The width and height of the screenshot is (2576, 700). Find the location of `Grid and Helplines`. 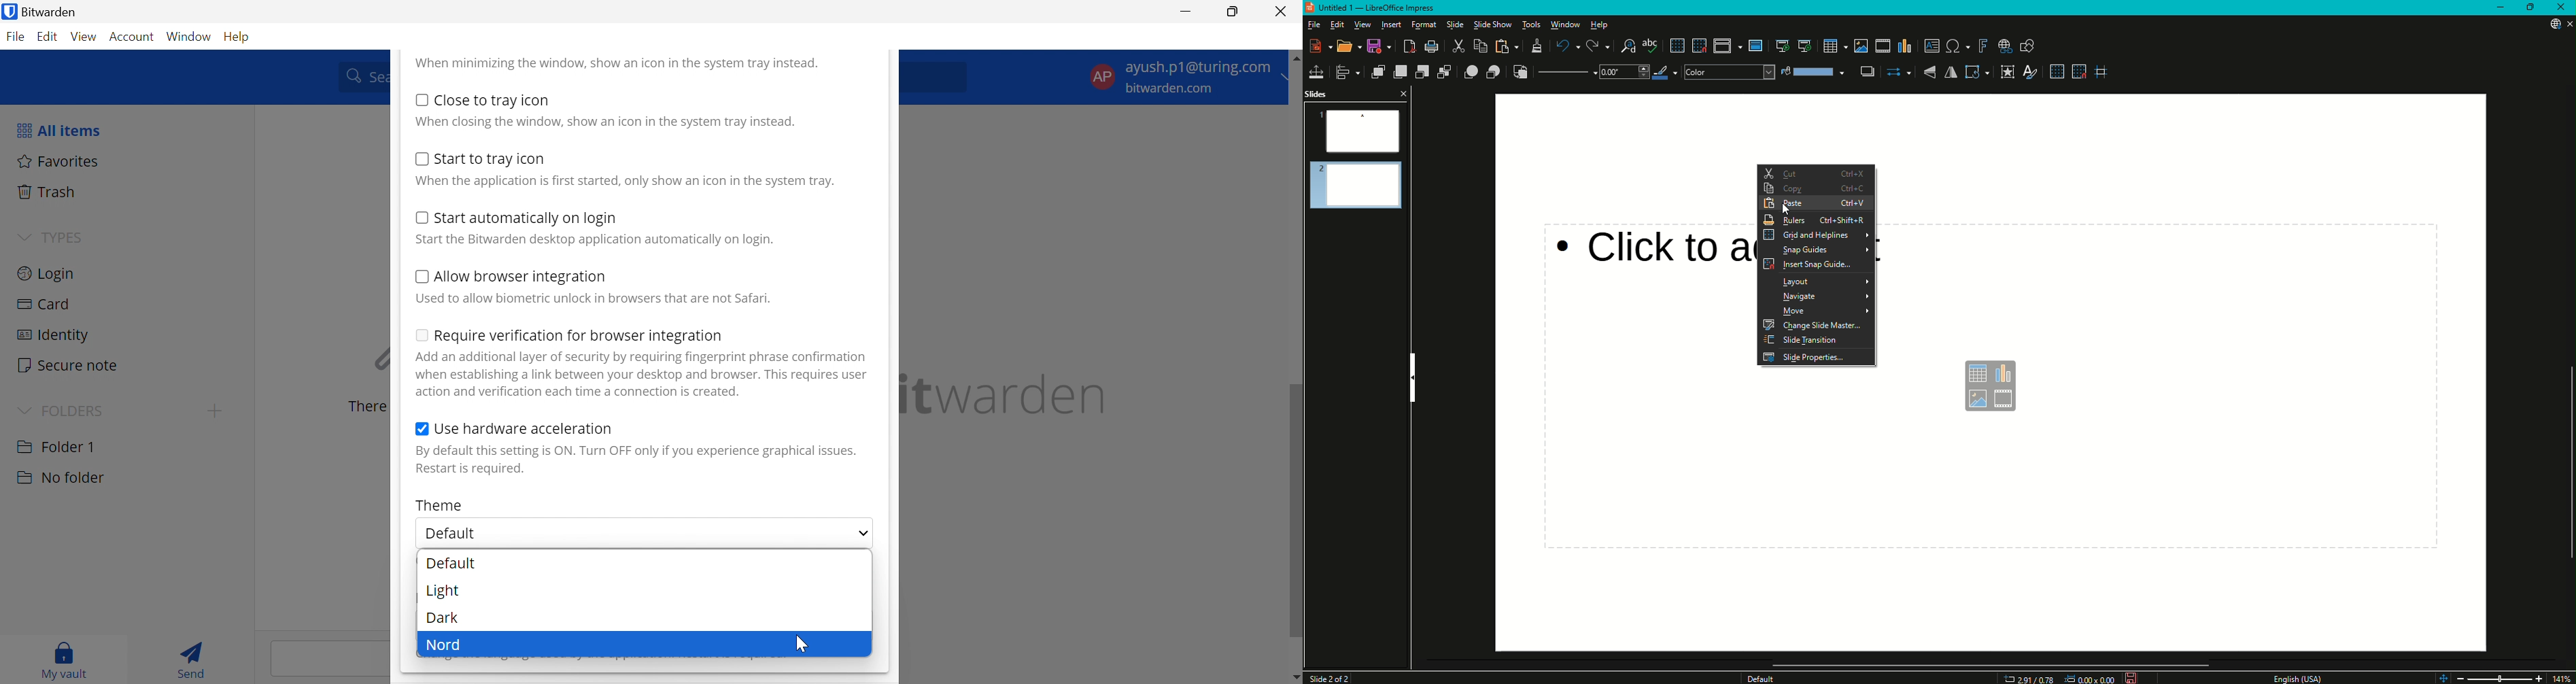

Grid and Helplines is located at coordinates (1815, 234).